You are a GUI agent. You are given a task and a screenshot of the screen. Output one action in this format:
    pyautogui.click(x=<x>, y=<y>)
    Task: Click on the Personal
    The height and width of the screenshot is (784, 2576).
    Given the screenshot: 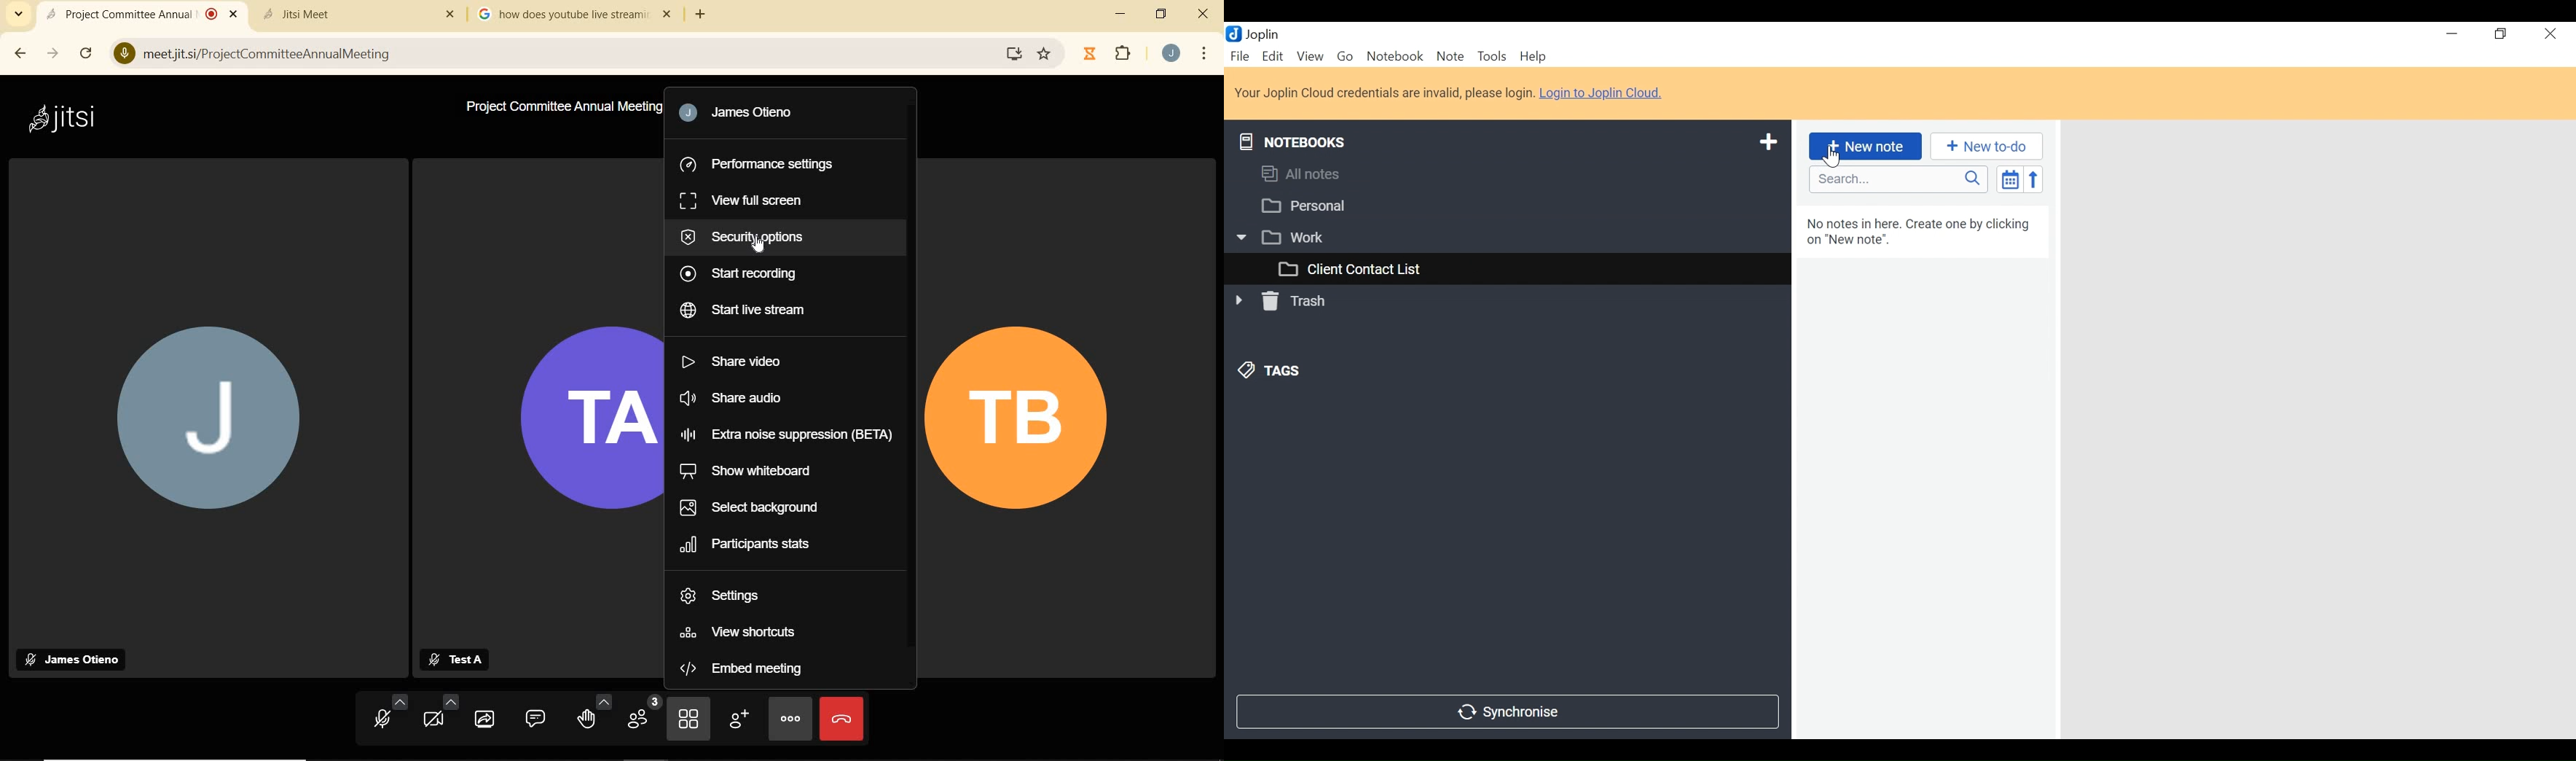 What is the action you would take?
    pyautogui.click(x=1503, y=206)
    